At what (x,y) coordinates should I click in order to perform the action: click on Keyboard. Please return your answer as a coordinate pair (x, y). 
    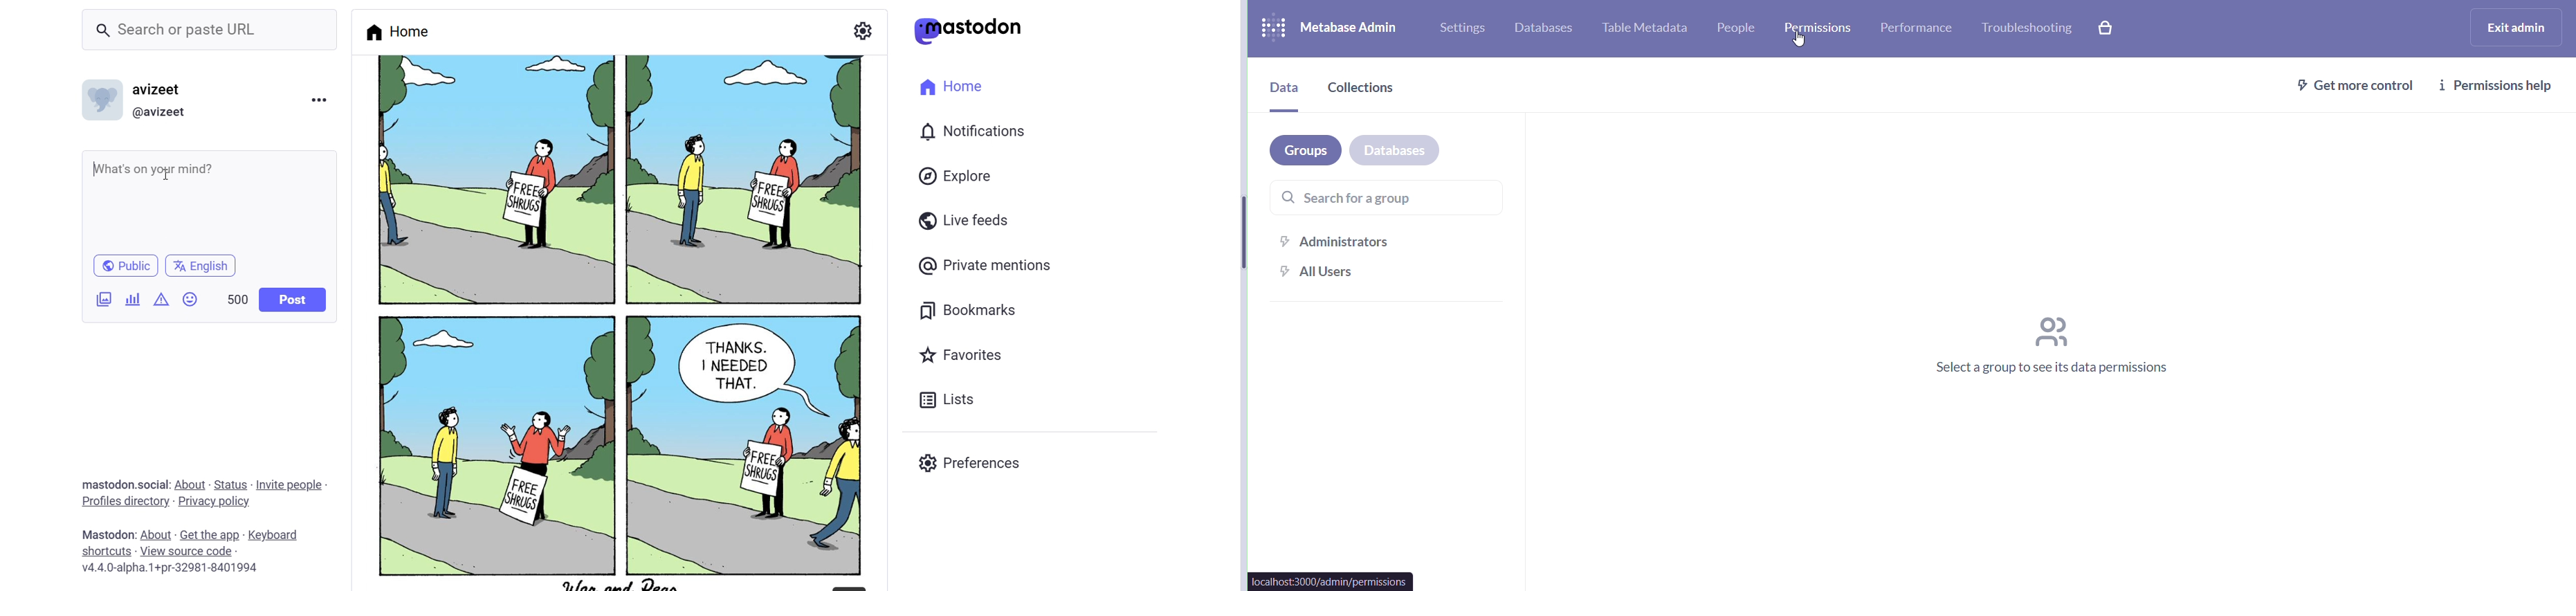
    Looking at the image, I should click on (273, 536).